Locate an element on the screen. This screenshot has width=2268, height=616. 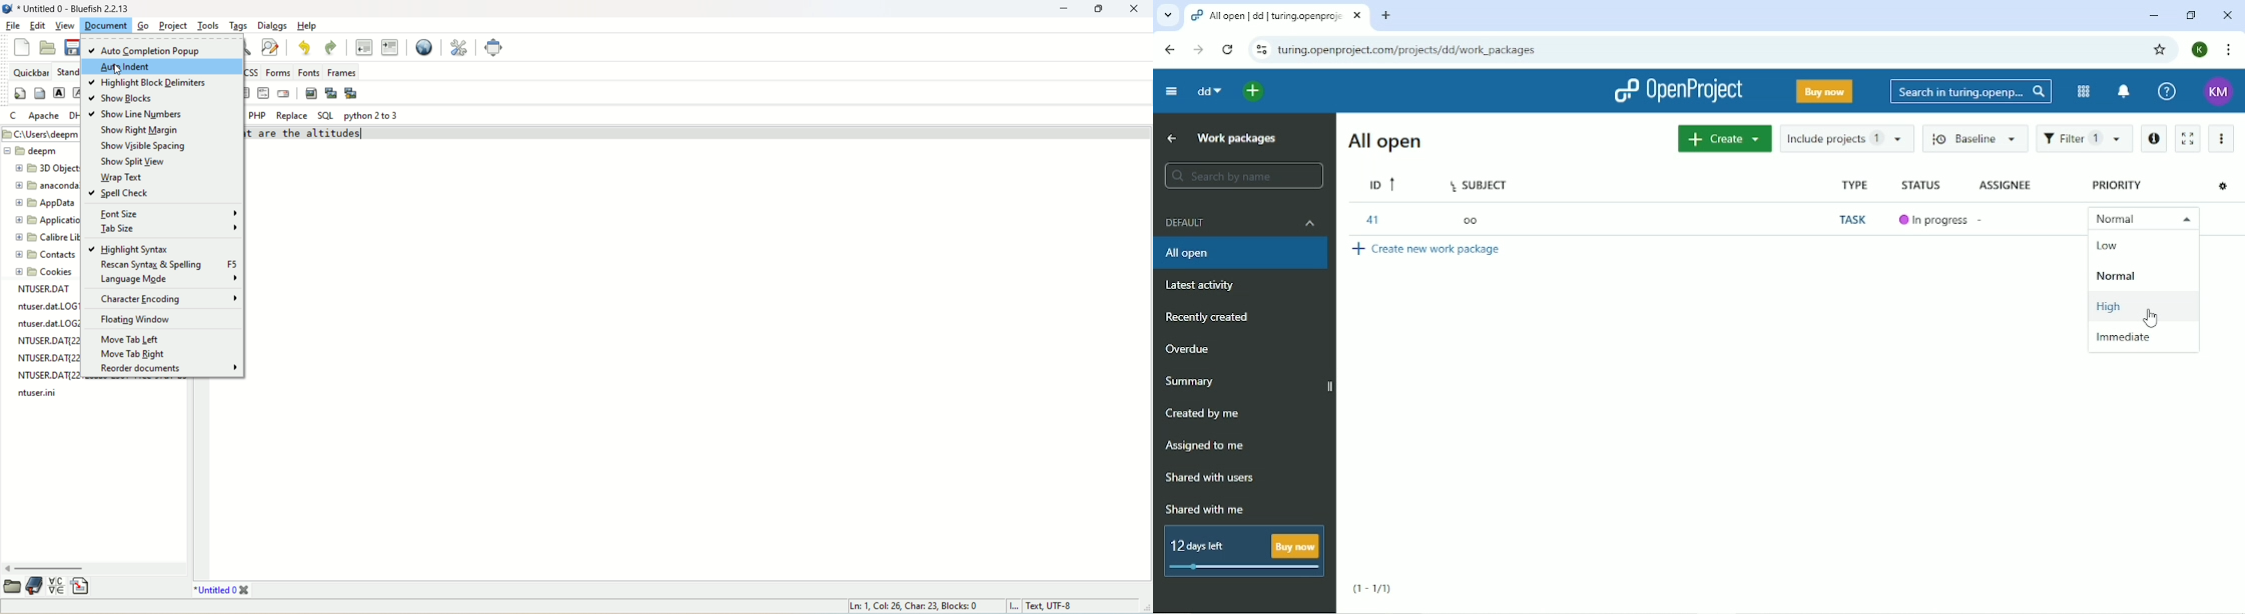
indent is located at coordinates (389, 47).